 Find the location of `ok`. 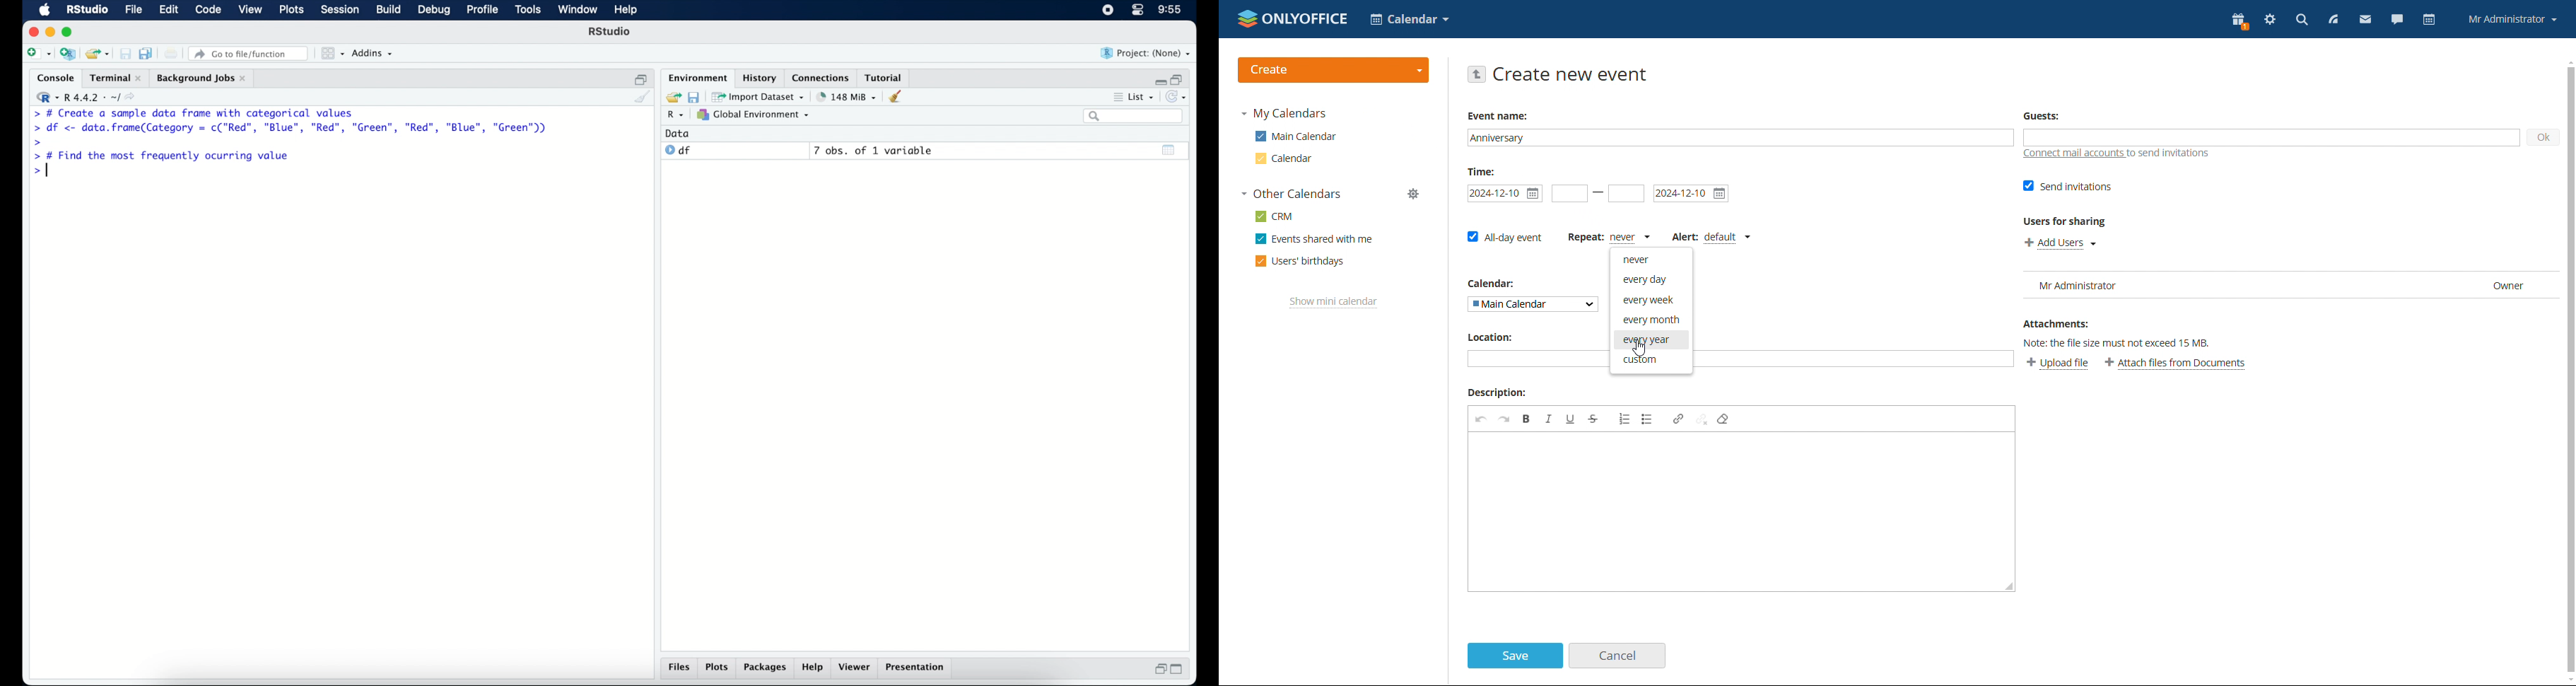

ok is located at coordinates (2543, 137).